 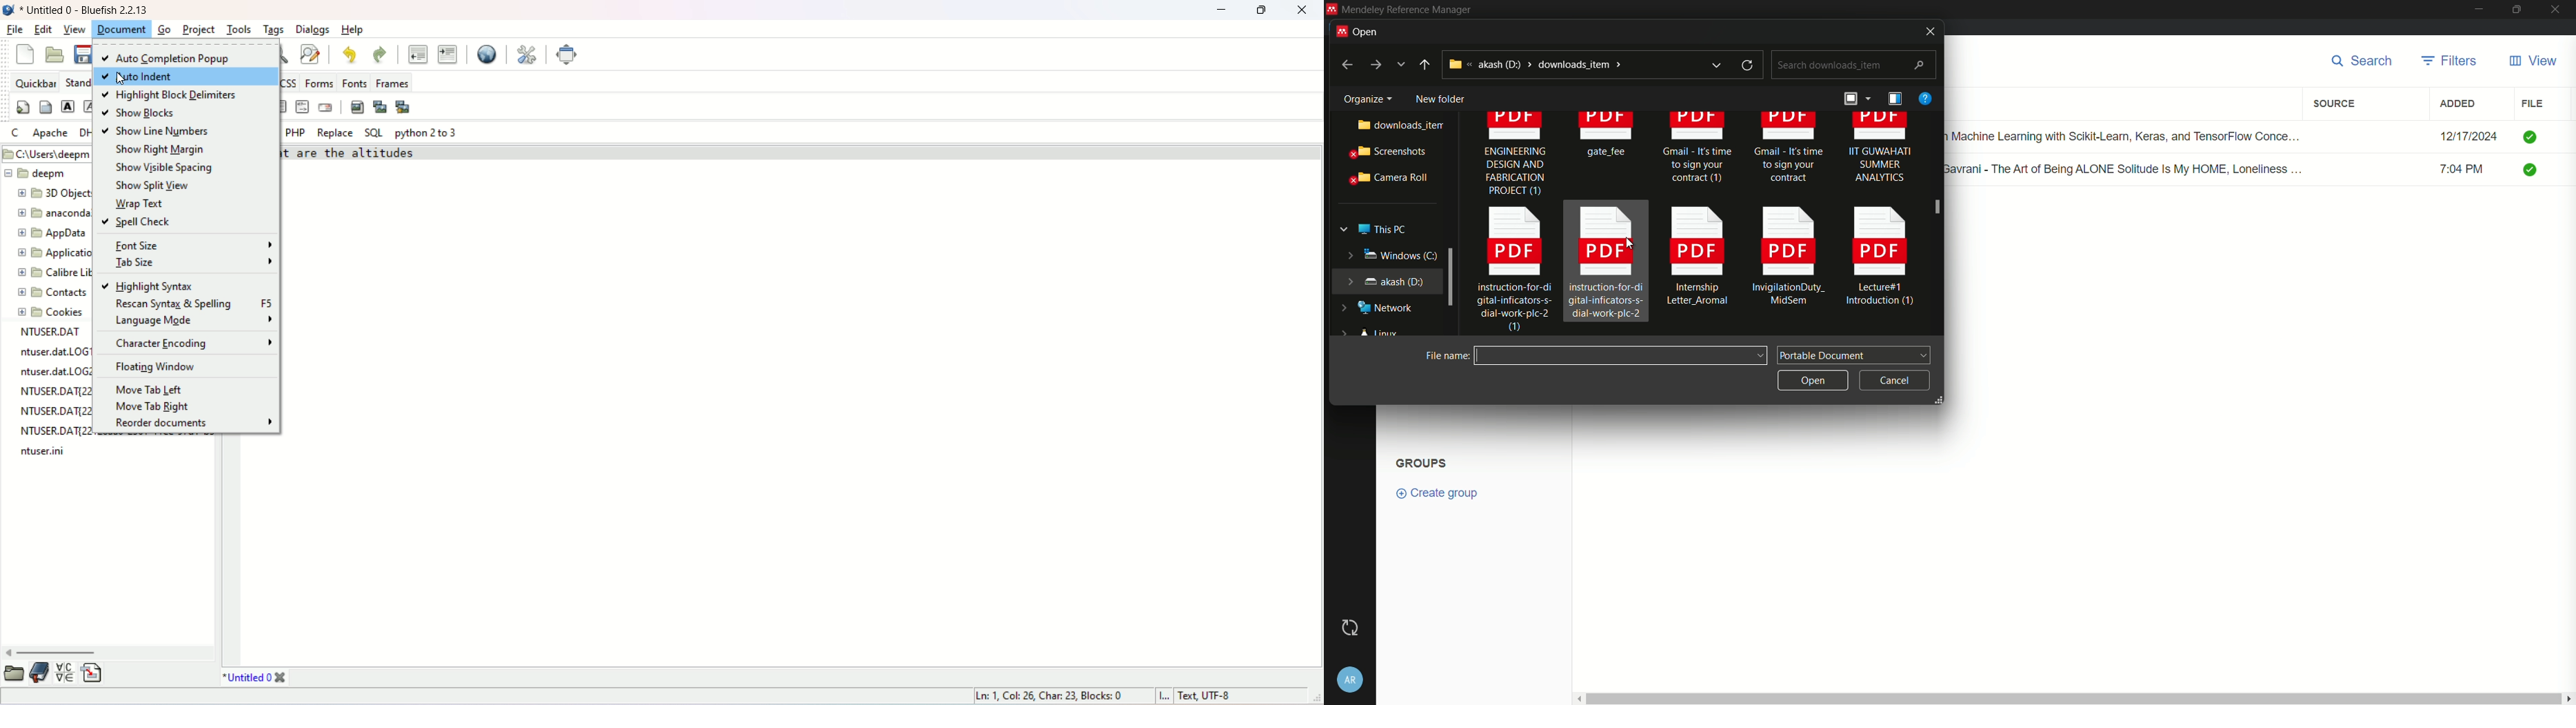 I want to click on account settings, so click(x=1351, y=677).